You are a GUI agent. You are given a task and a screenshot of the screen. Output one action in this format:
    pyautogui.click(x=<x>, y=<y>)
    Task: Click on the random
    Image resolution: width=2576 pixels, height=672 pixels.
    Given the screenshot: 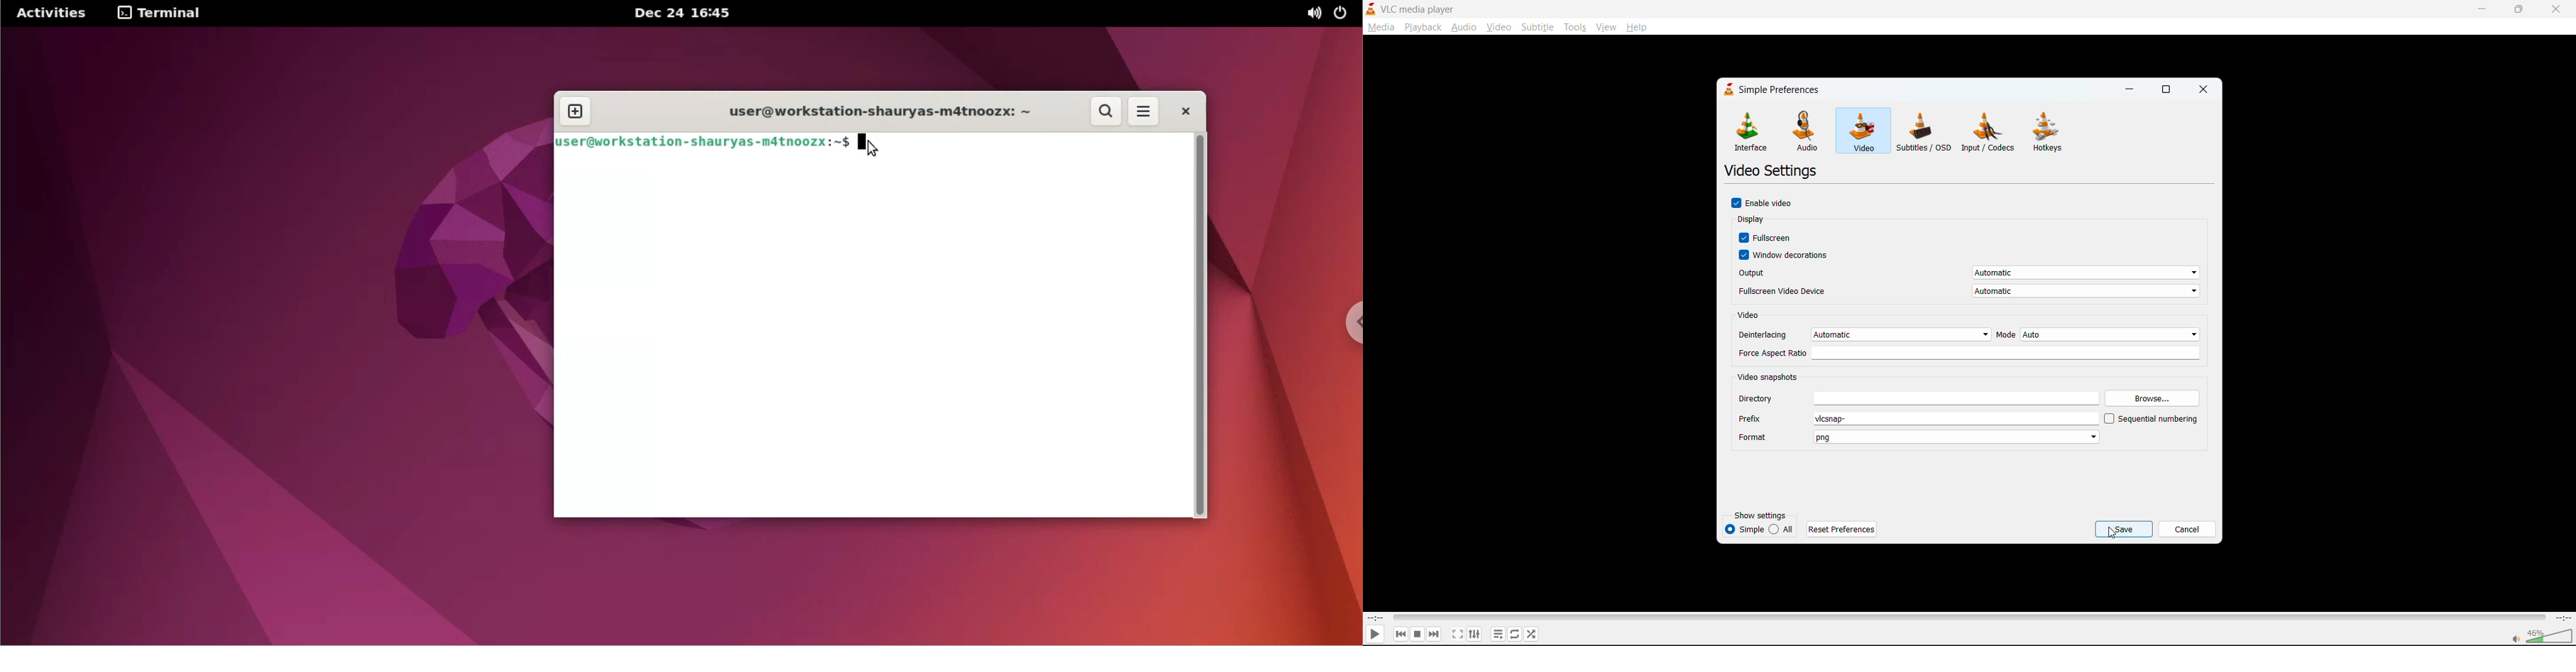 What is the action you would take?
    pyautogui.click(x=1533, y=636)
    